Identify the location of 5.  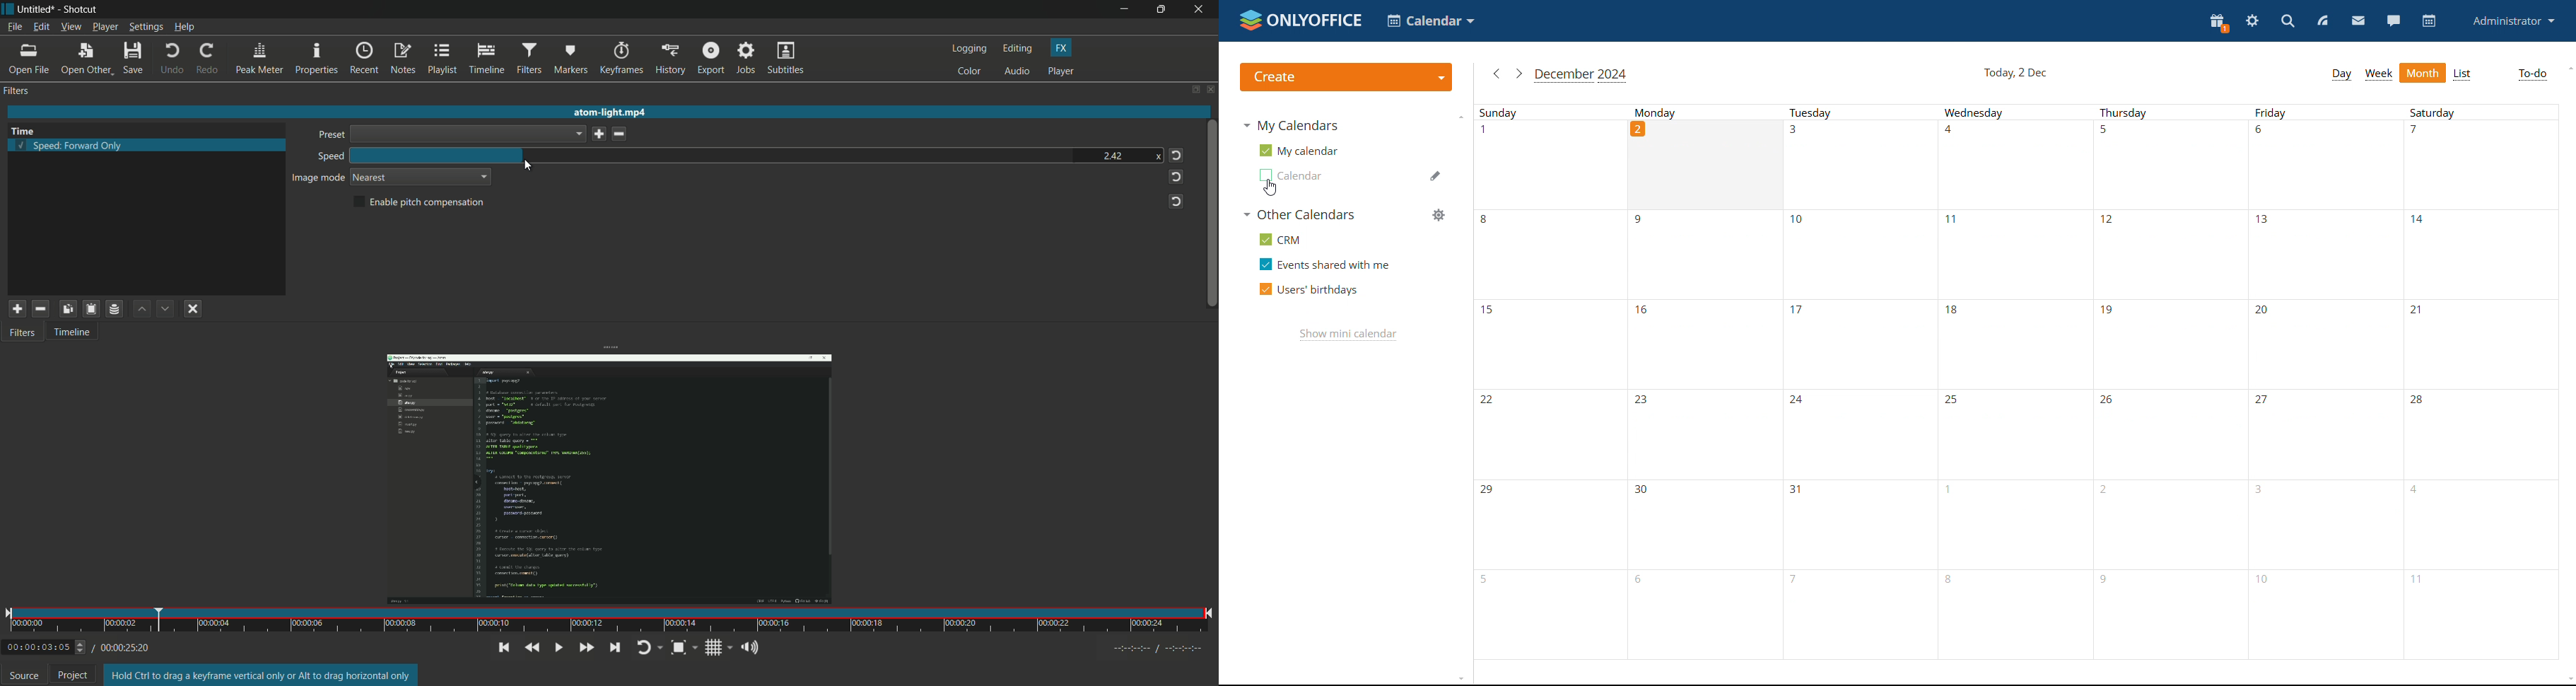
(1548, 615).